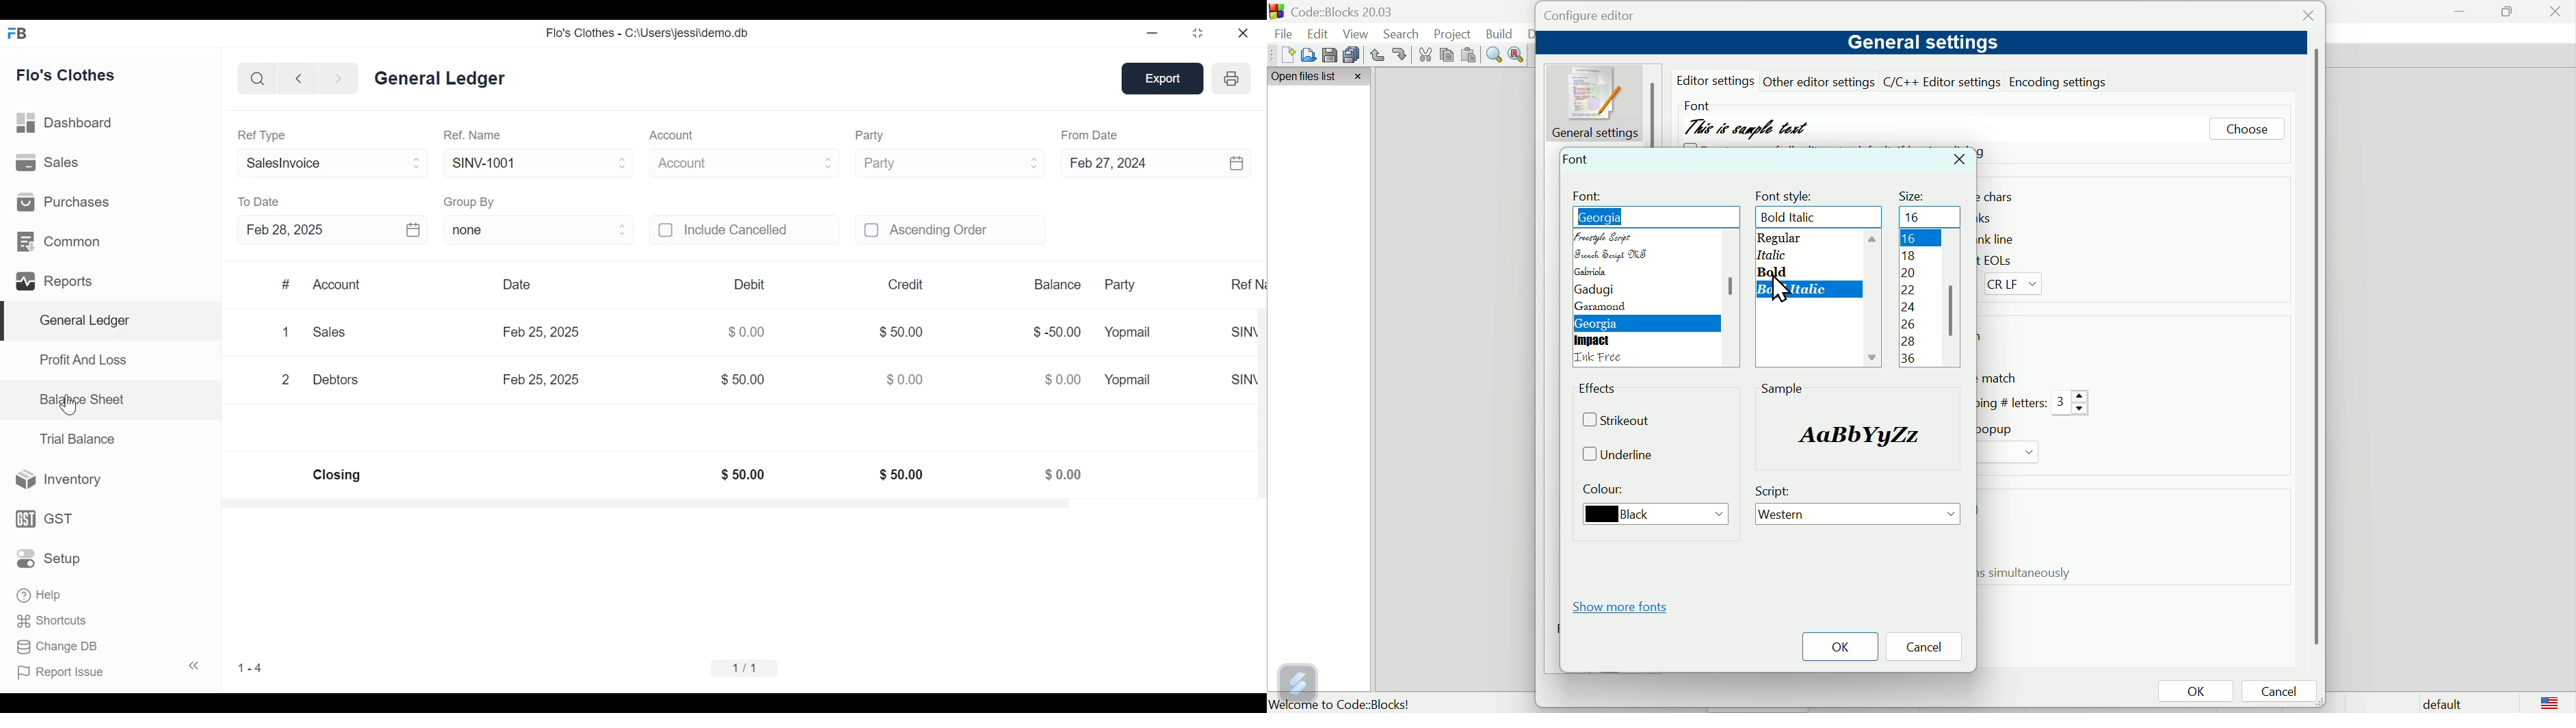 This screenshot has width=2576, height=728. Describe the element at coordinates (539, 230) in the screenshot. I see `none` at that location.